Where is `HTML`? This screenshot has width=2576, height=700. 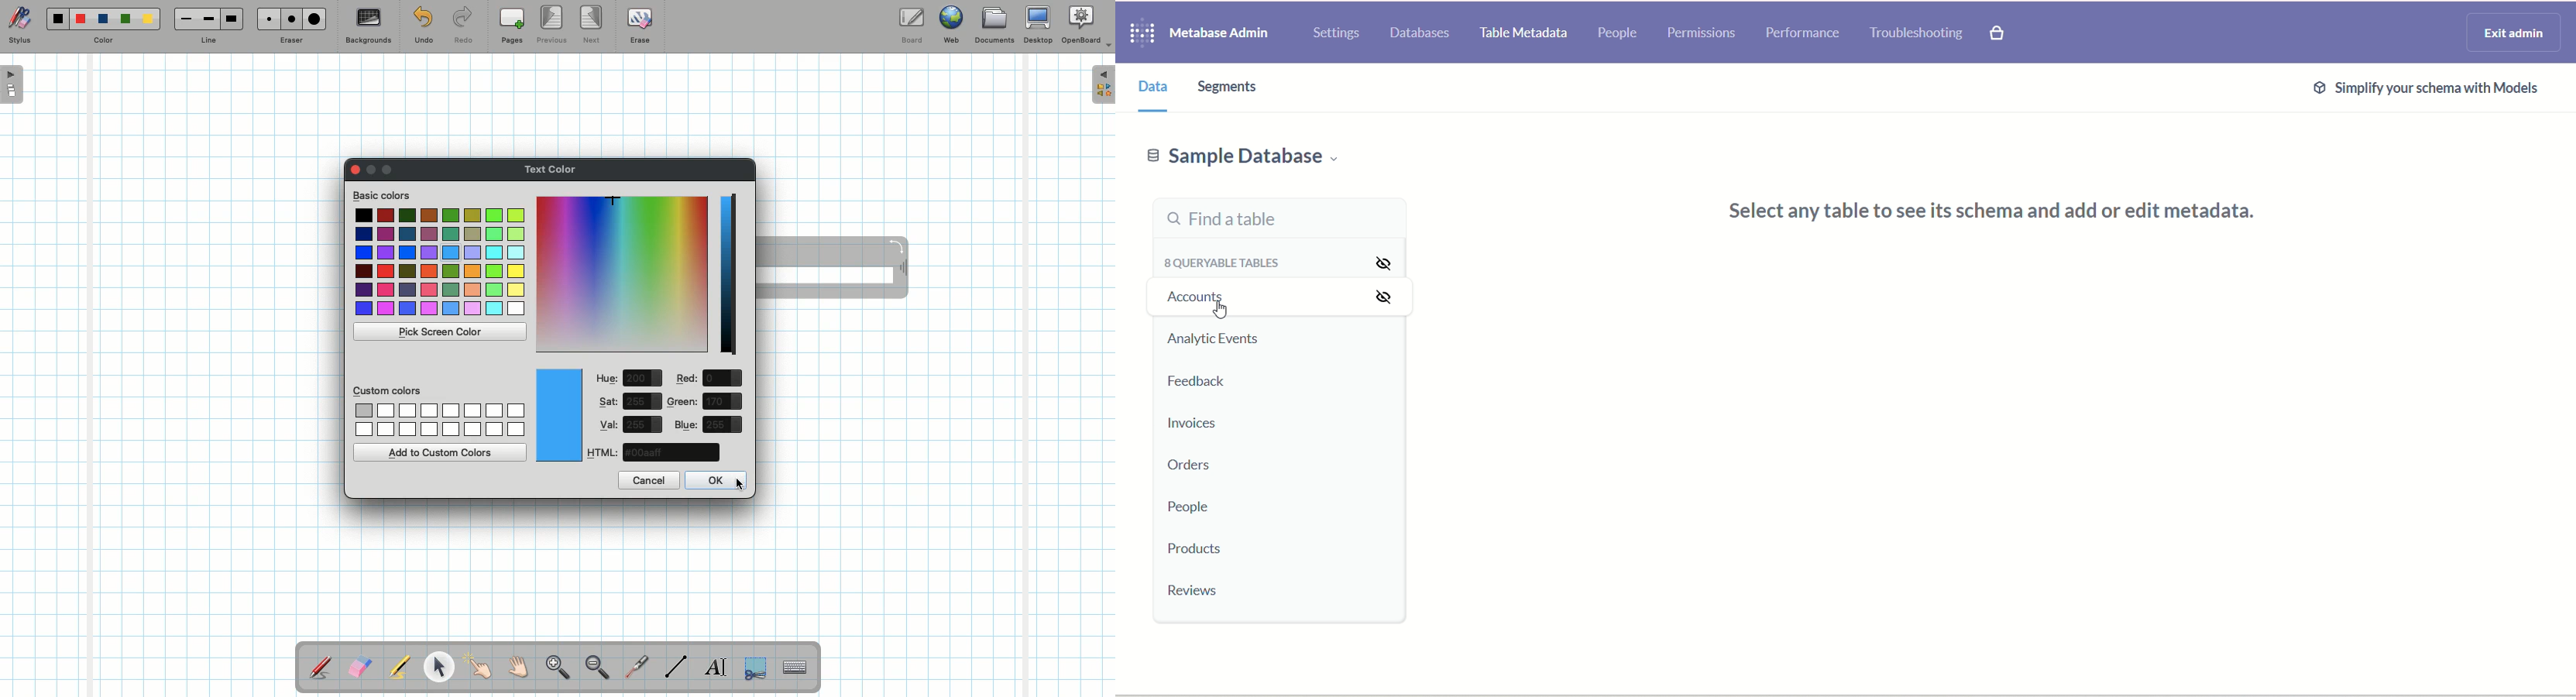
HTML is located at coordinates (603, 452).